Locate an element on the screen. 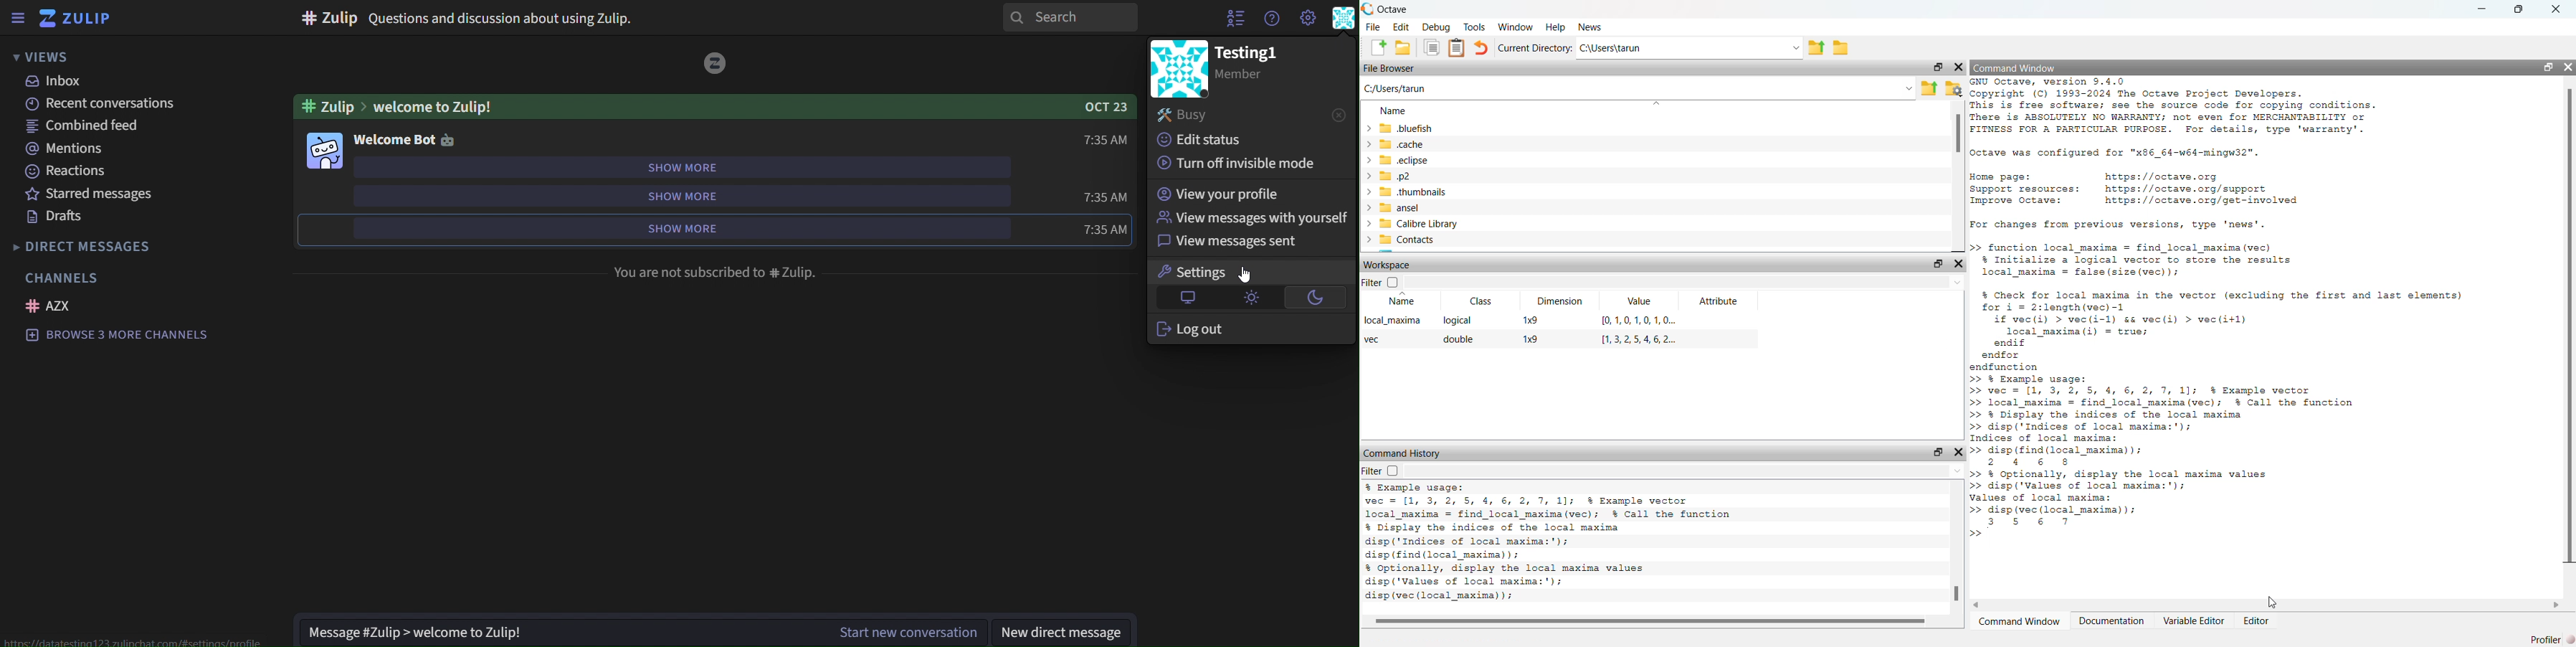 Image resolution: width=2576 pixels, height=672 pixels. image is located at coordinates (1175, 69).